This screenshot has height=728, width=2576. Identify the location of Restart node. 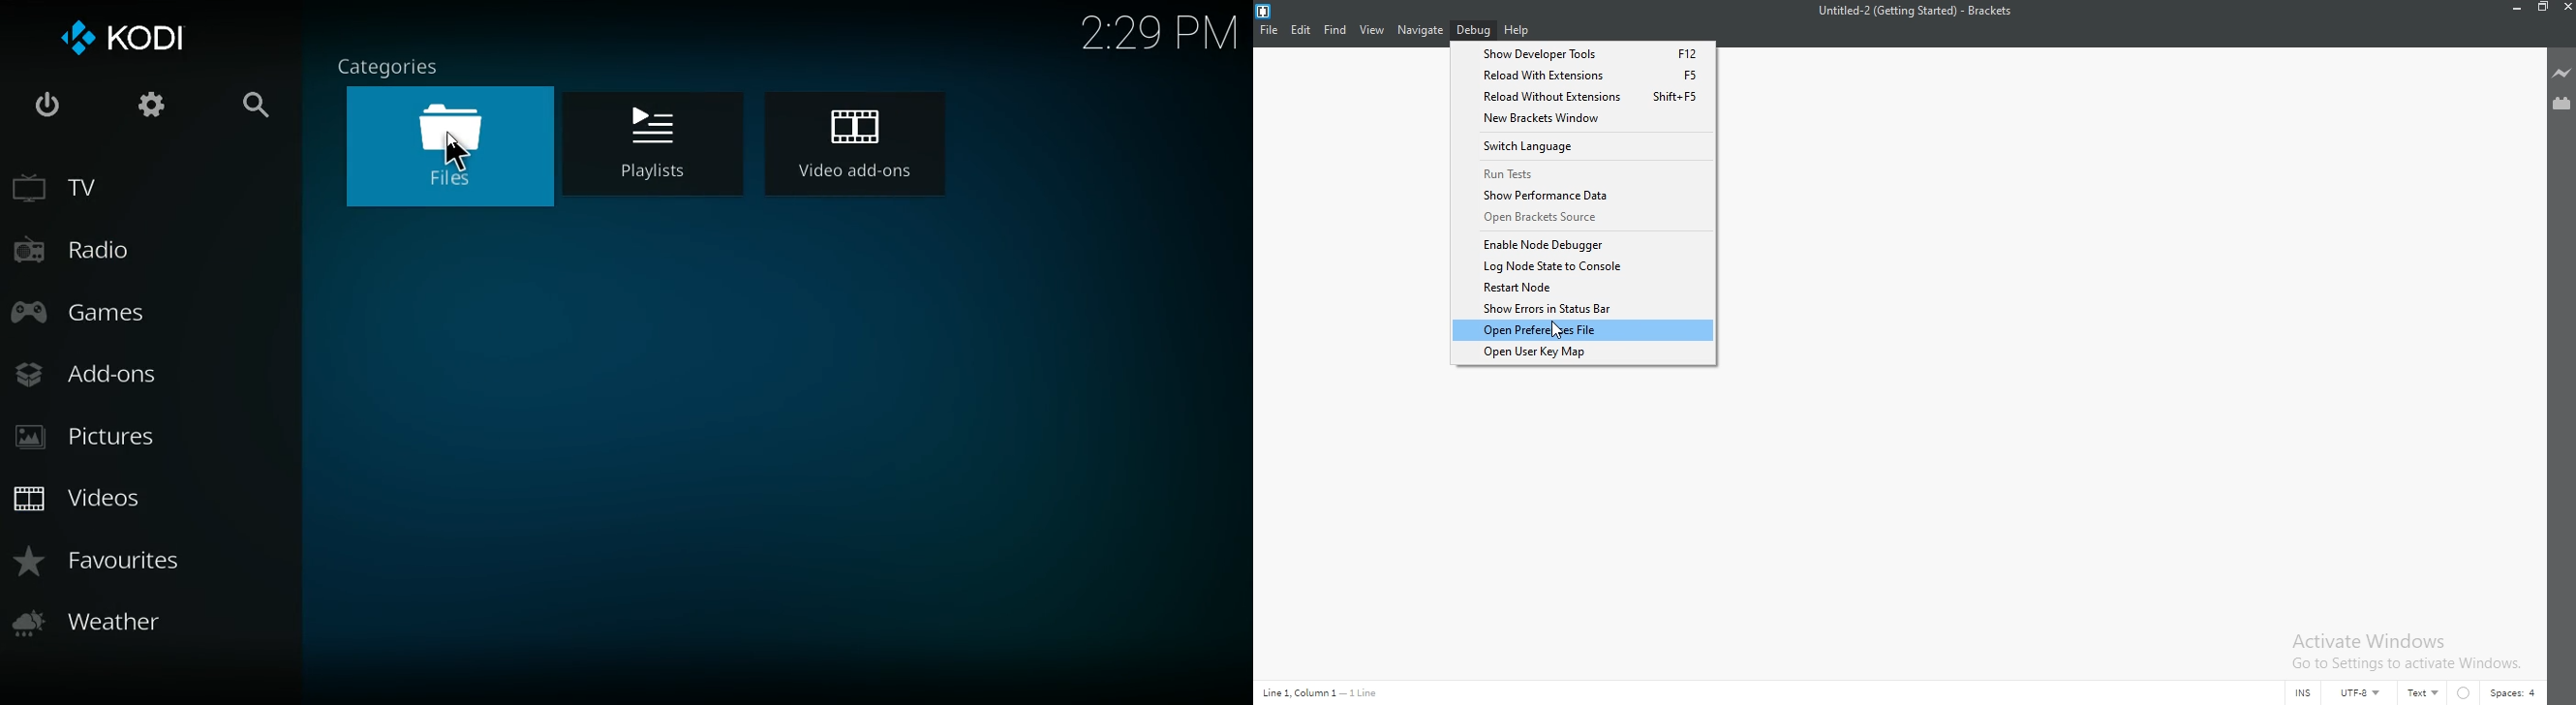
(1583, 287).